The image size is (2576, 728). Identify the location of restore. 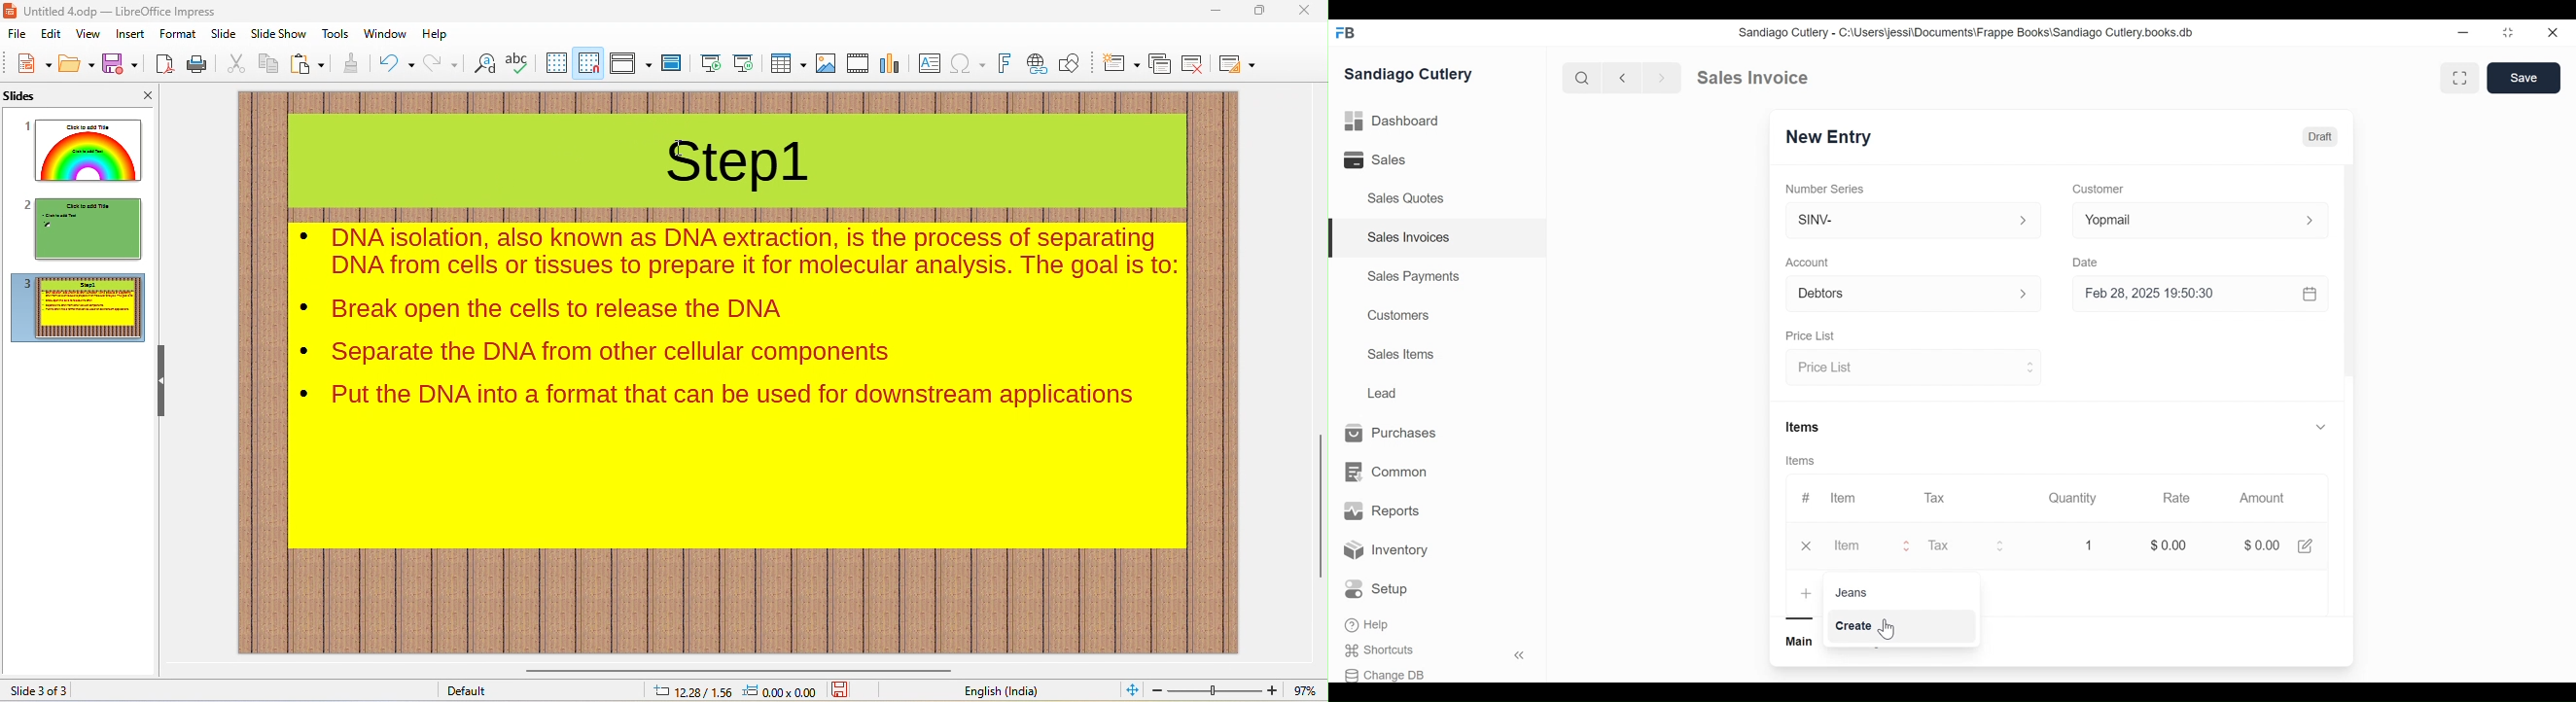
(2508, 32).